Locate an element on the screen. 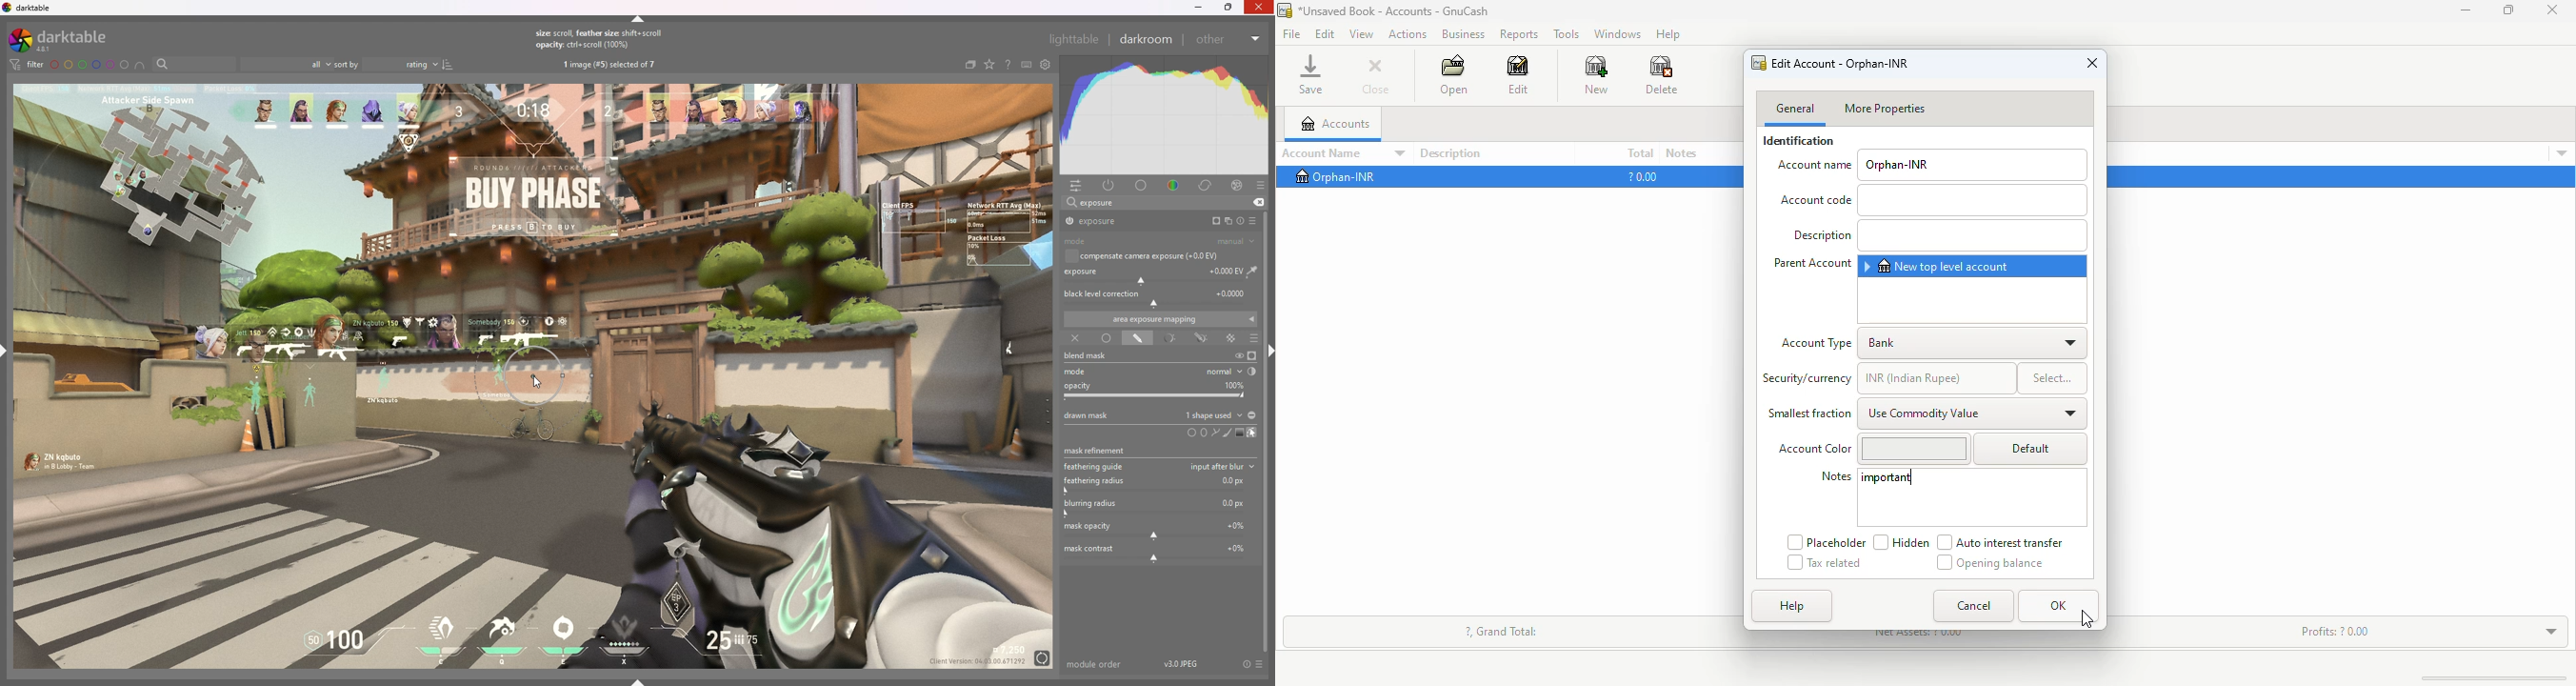  orphan-INR is located at coordinates (1972, 165).